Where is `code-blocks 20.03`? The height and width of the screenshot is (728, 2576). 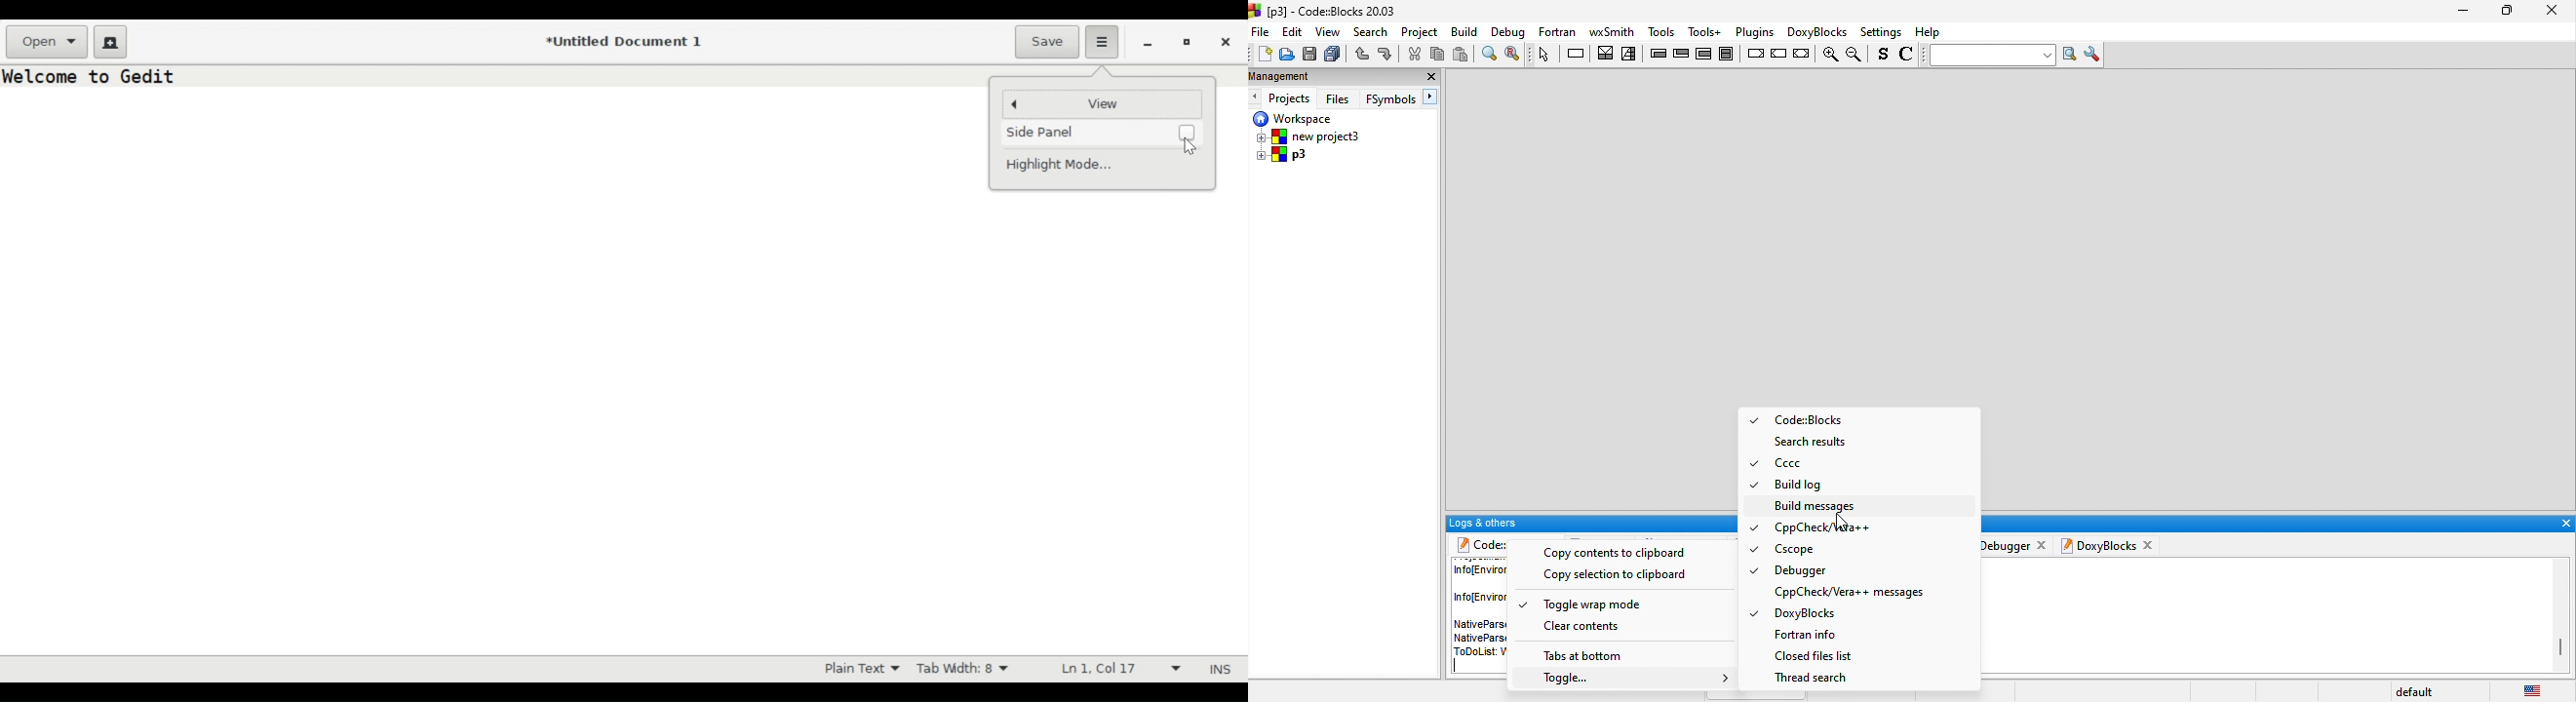
code-blocks 20.03 is located at coordinates (1324, 10).